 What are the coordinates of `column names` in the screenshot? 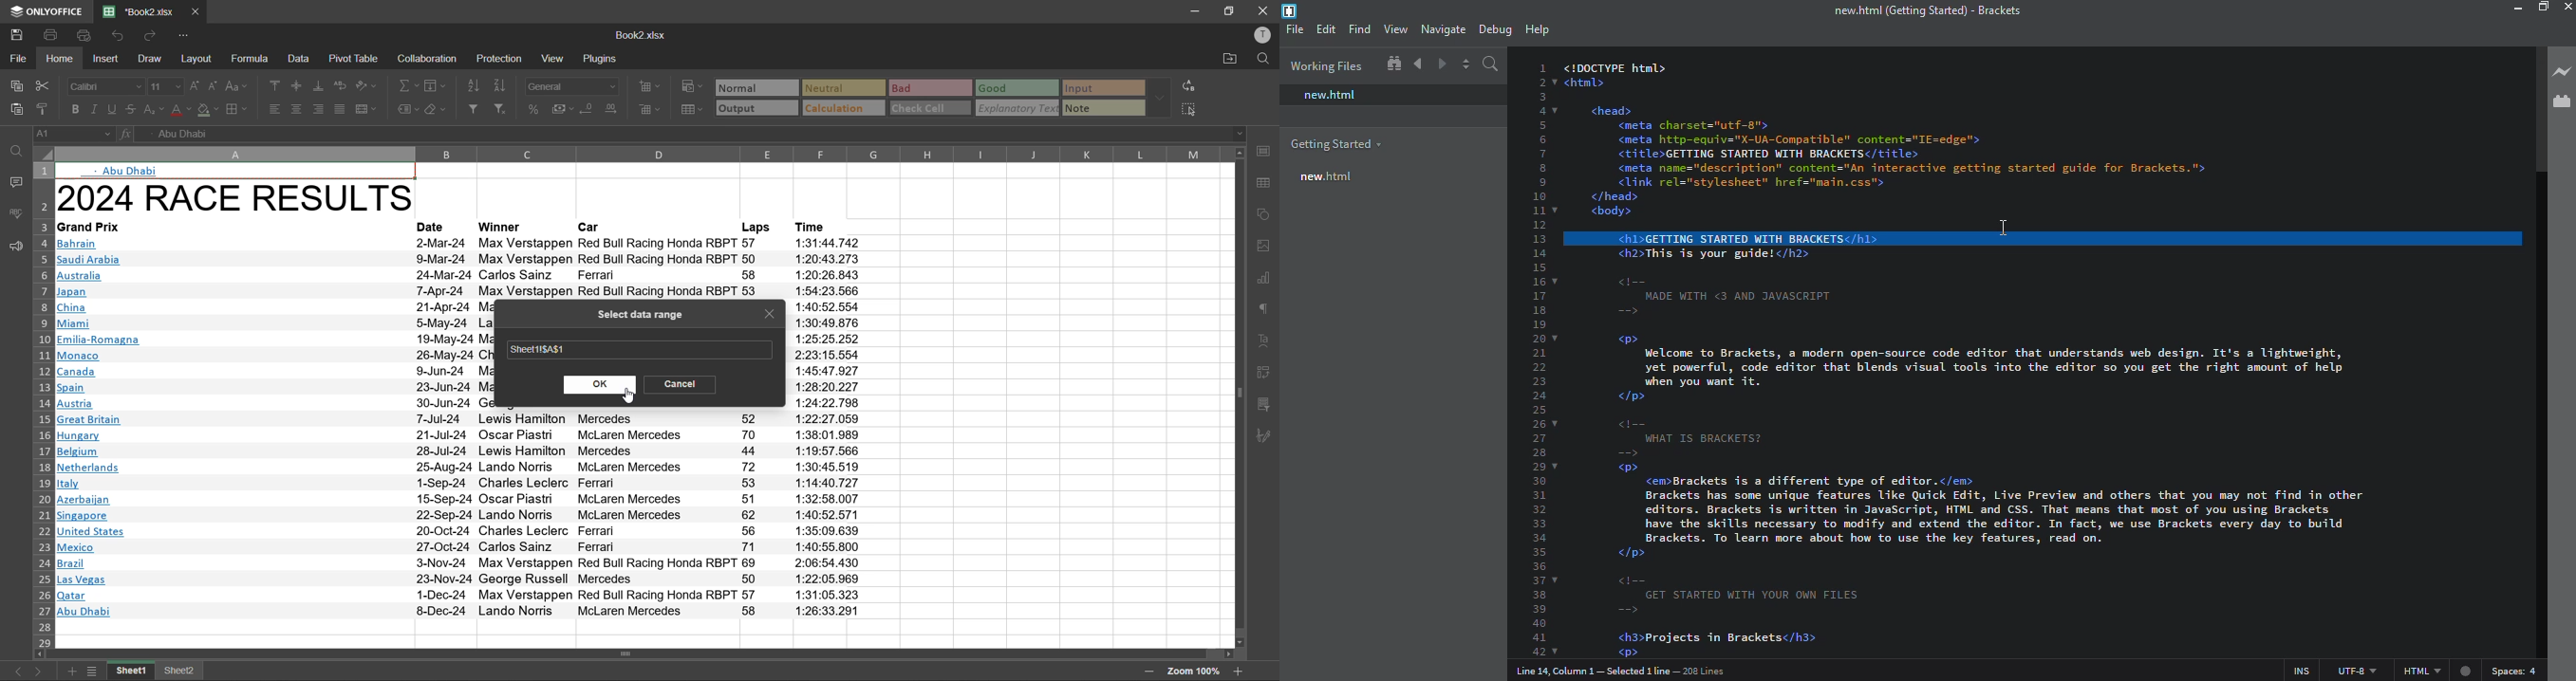 It's located at (633, 153).